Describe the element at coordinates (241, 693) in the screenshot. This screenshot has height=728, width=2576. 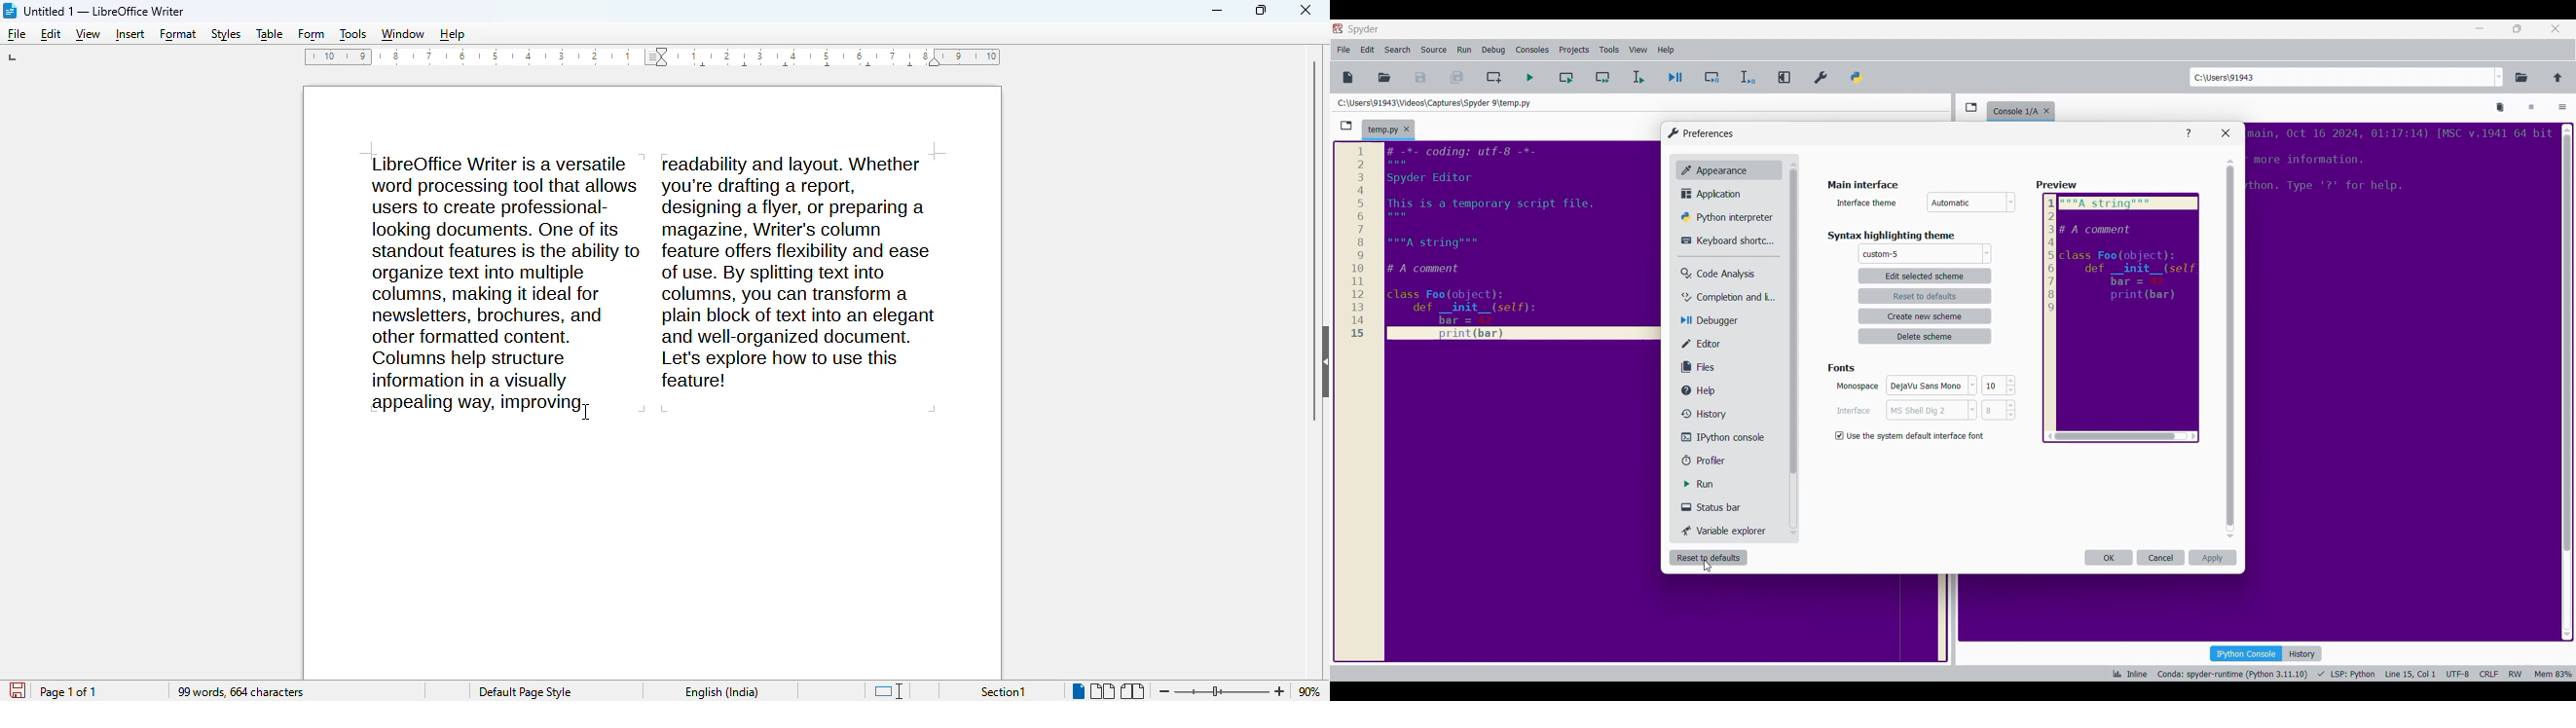
I see `99 words, 664 characters` at that location.